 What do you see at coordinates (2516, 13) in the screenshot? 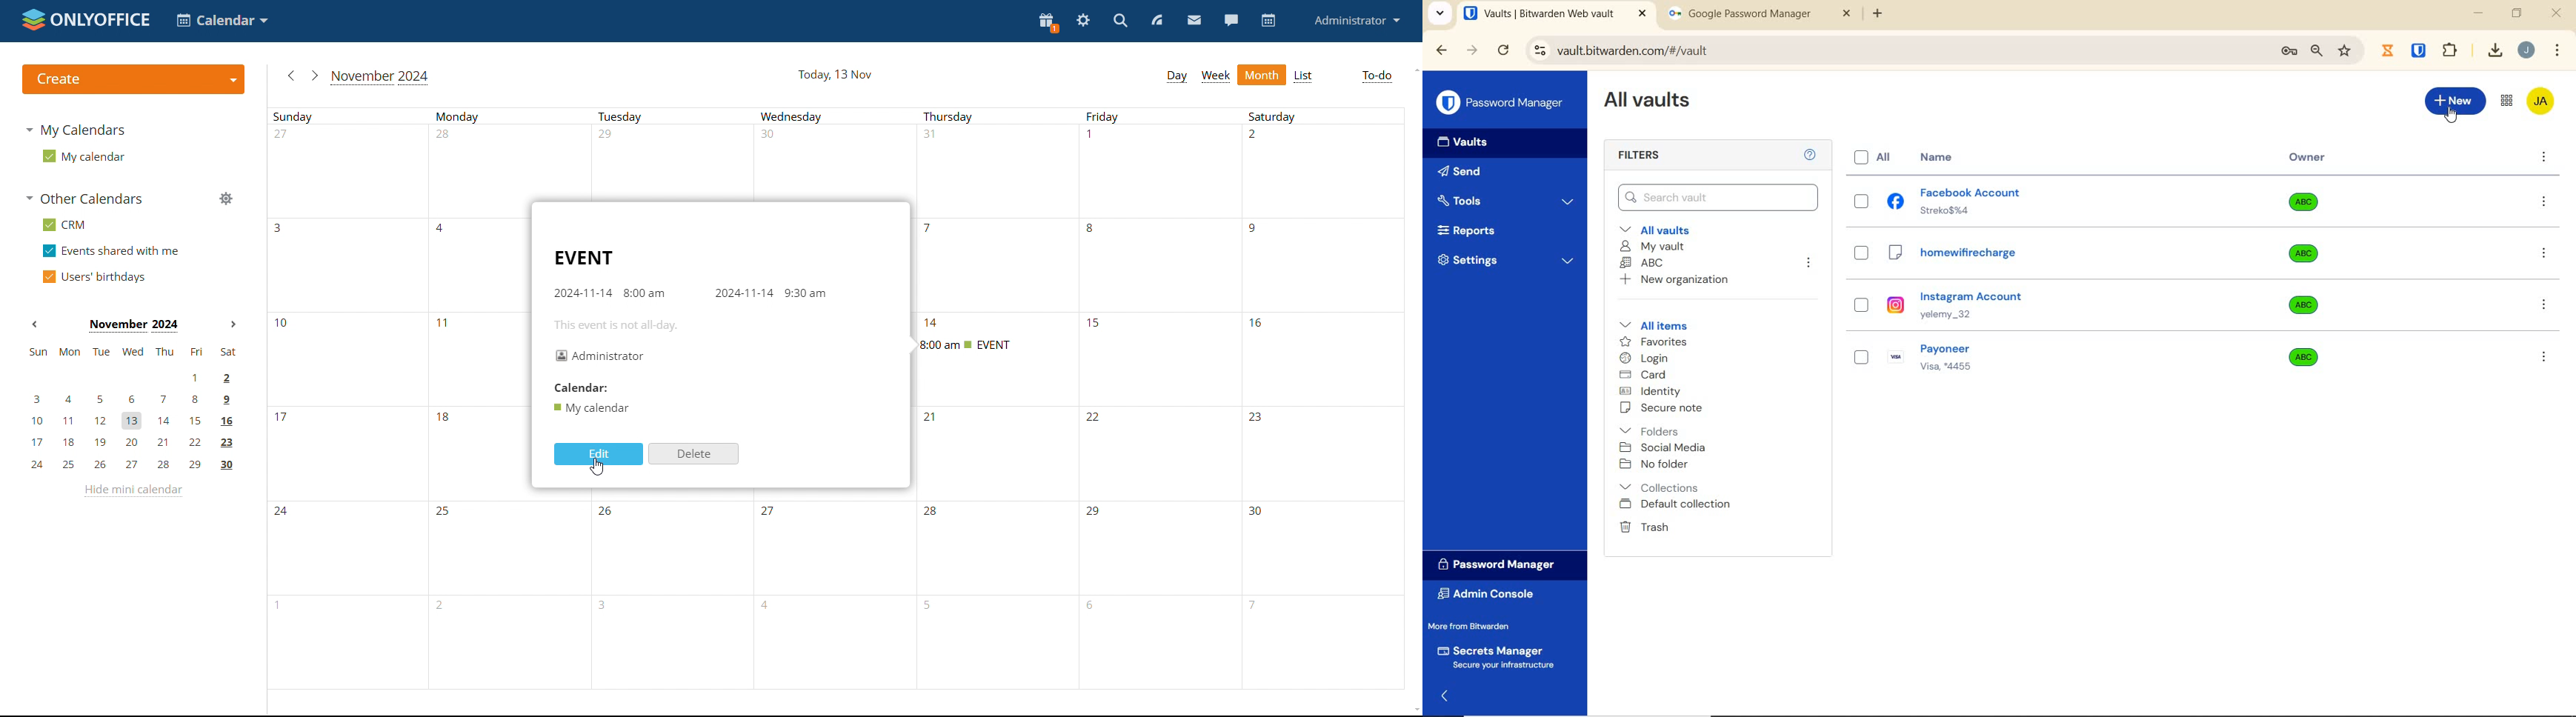
I see `restore` at bounding box center [2516, 13].